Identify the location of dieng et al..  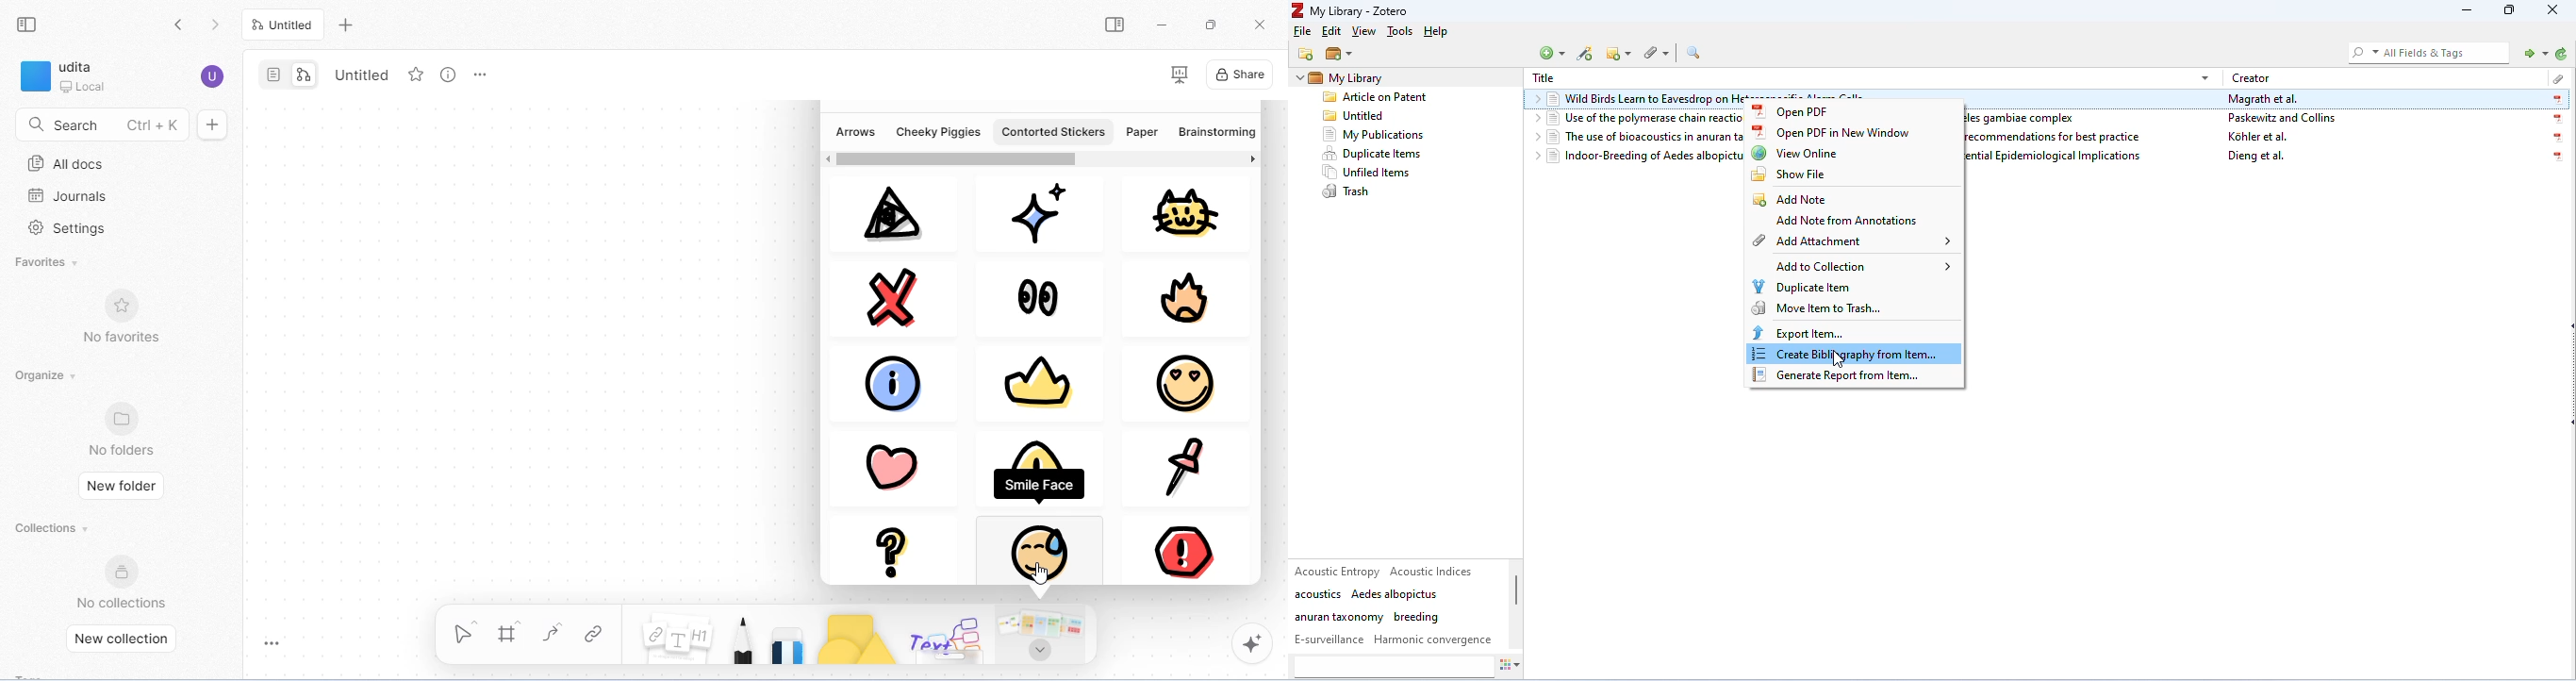
(2257, 158).